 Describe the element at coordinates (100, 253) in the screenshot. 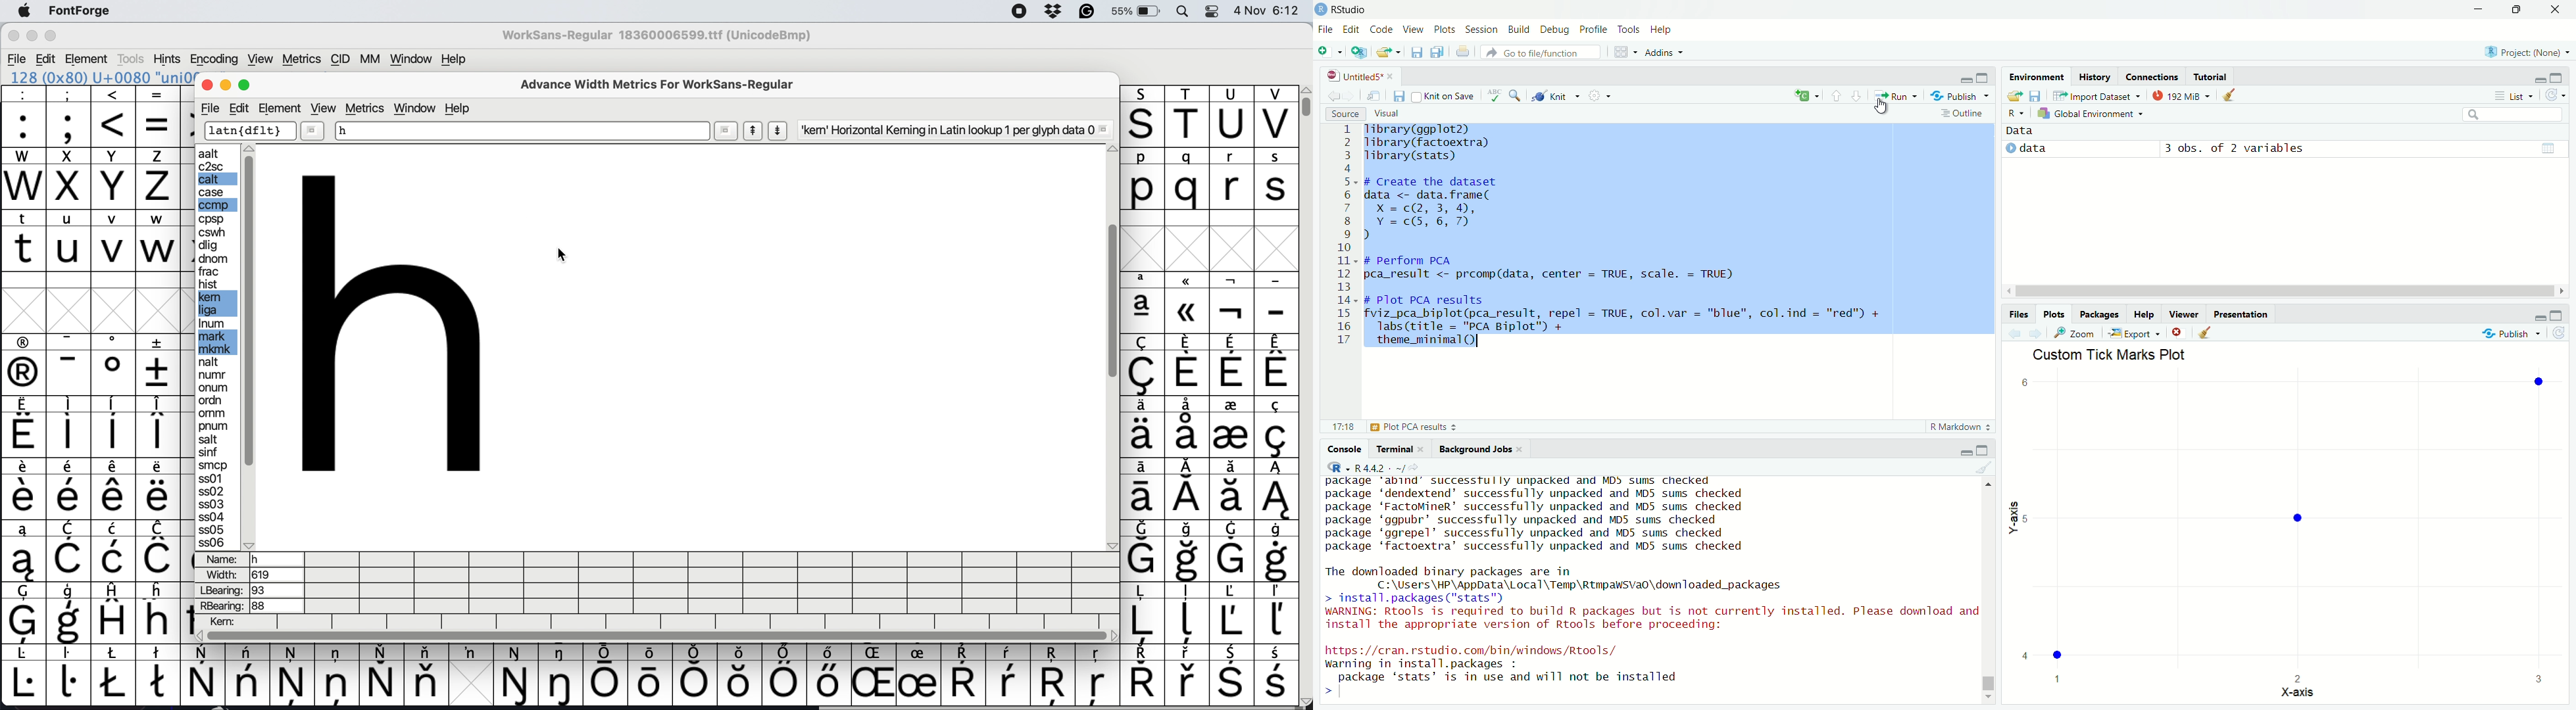

I see `lowercase letters` at that location.